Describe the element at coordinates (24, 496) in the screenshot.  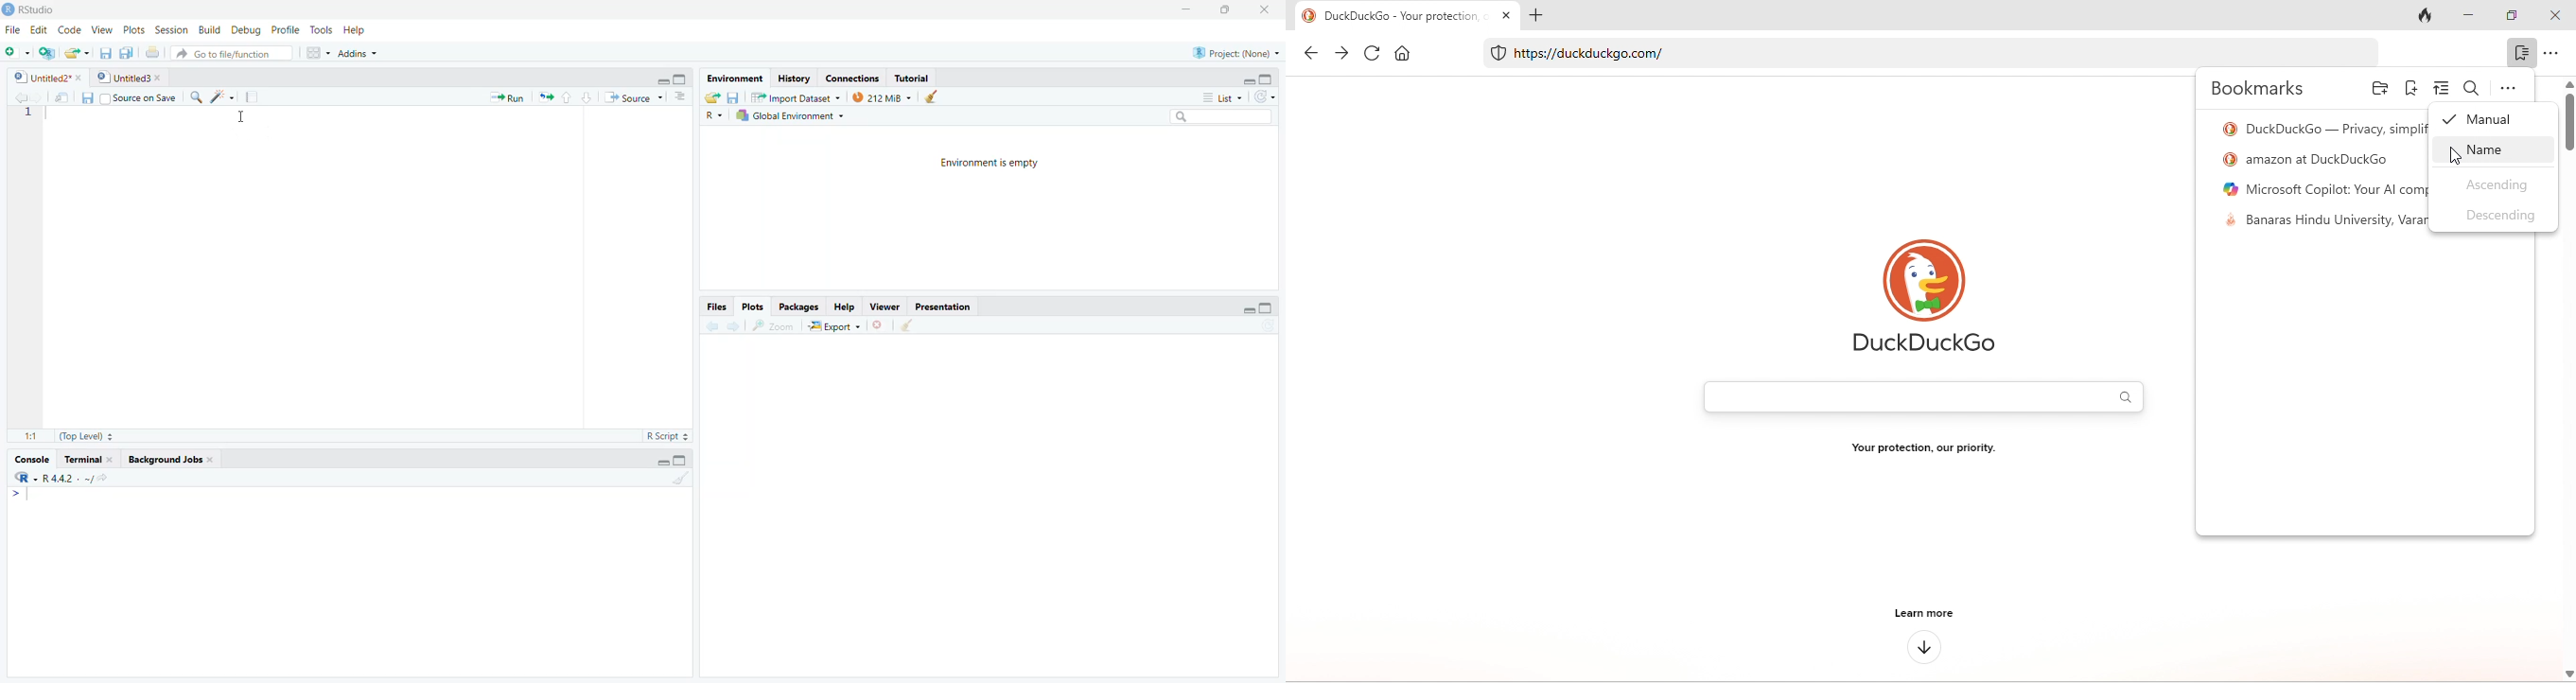
I see `` at that location.